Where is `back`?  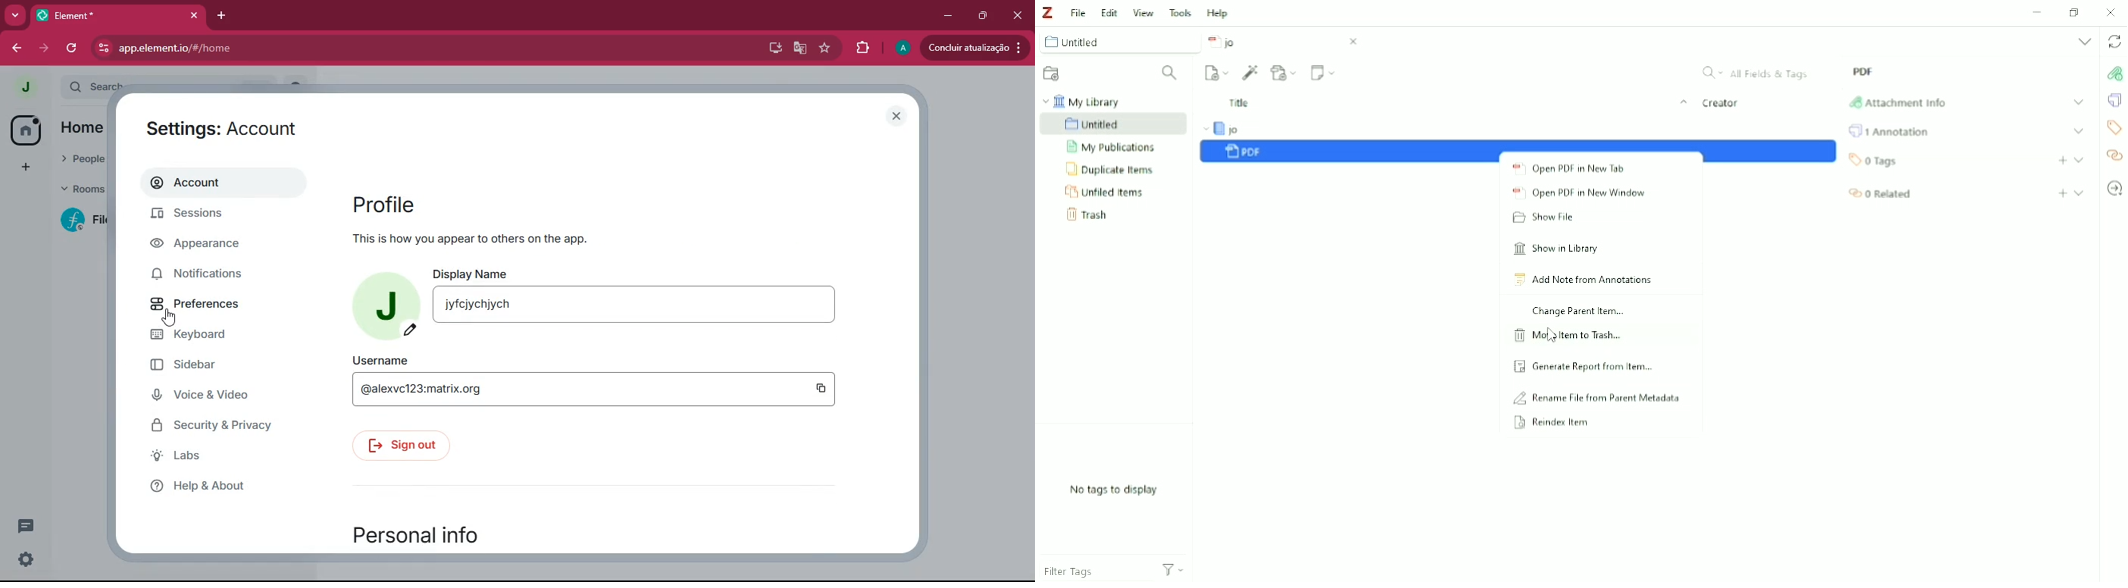 back is located at coordinates (14, 48).